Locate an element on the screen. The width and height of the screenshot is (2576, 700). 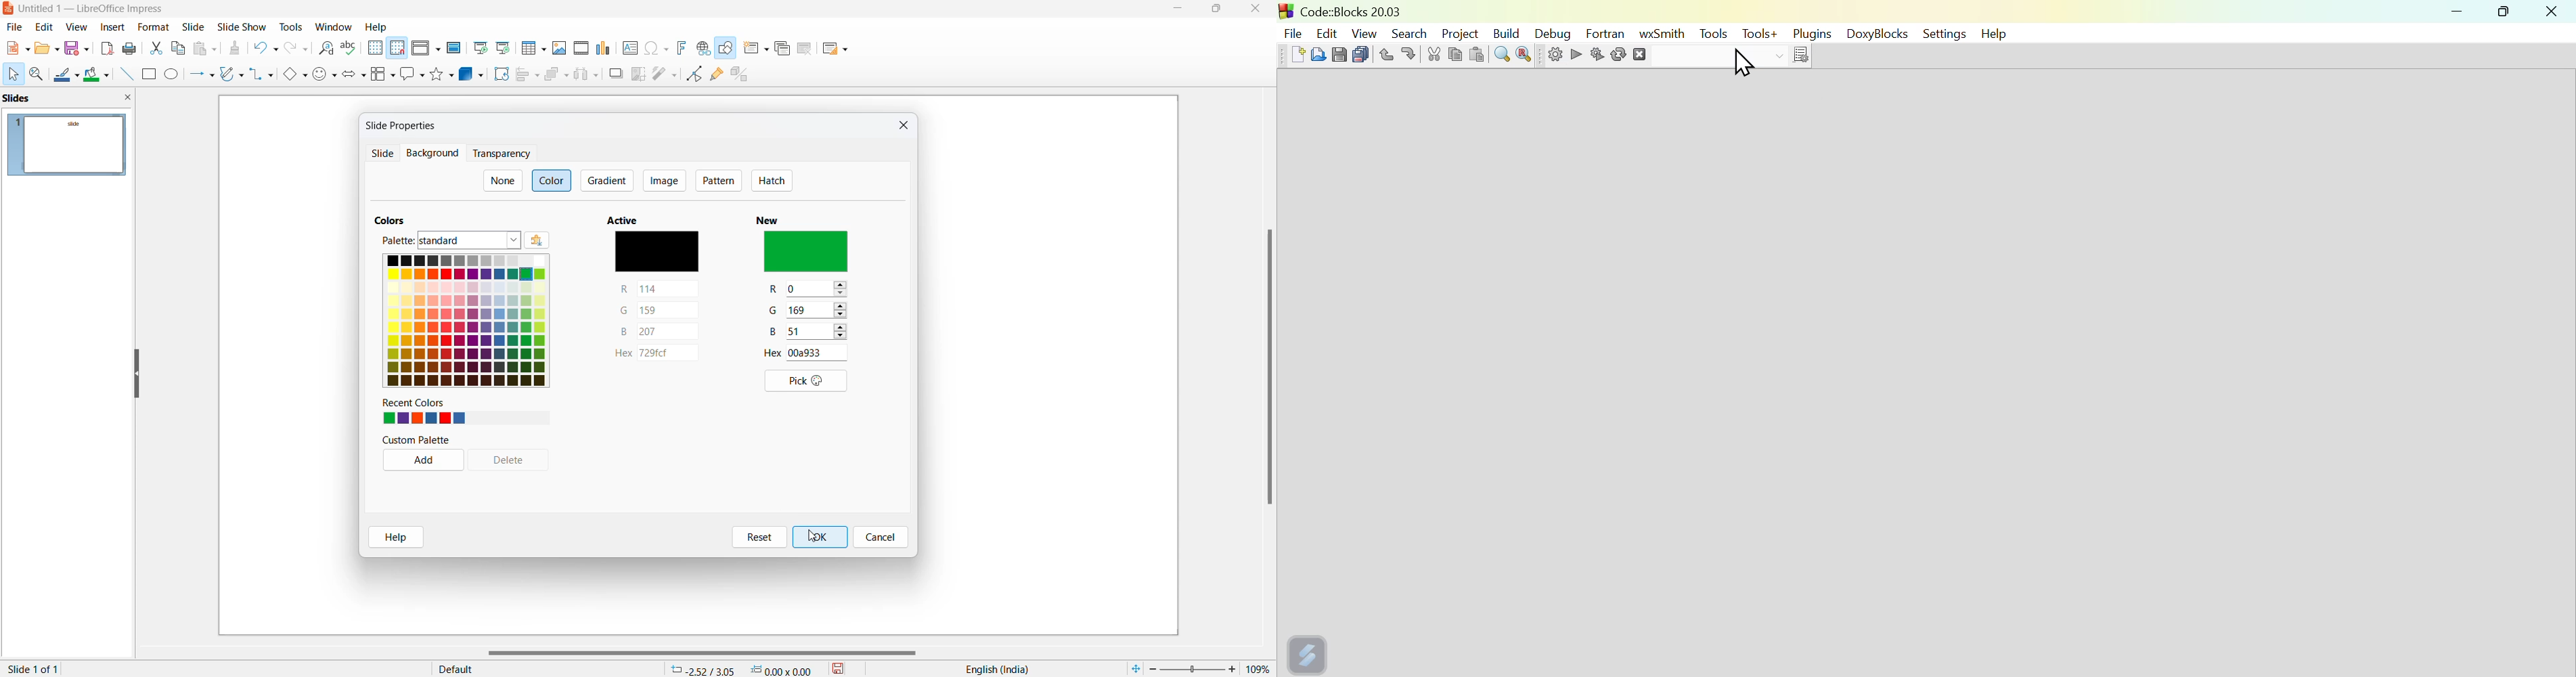
show draw functions is located at coordinates (727, 51).